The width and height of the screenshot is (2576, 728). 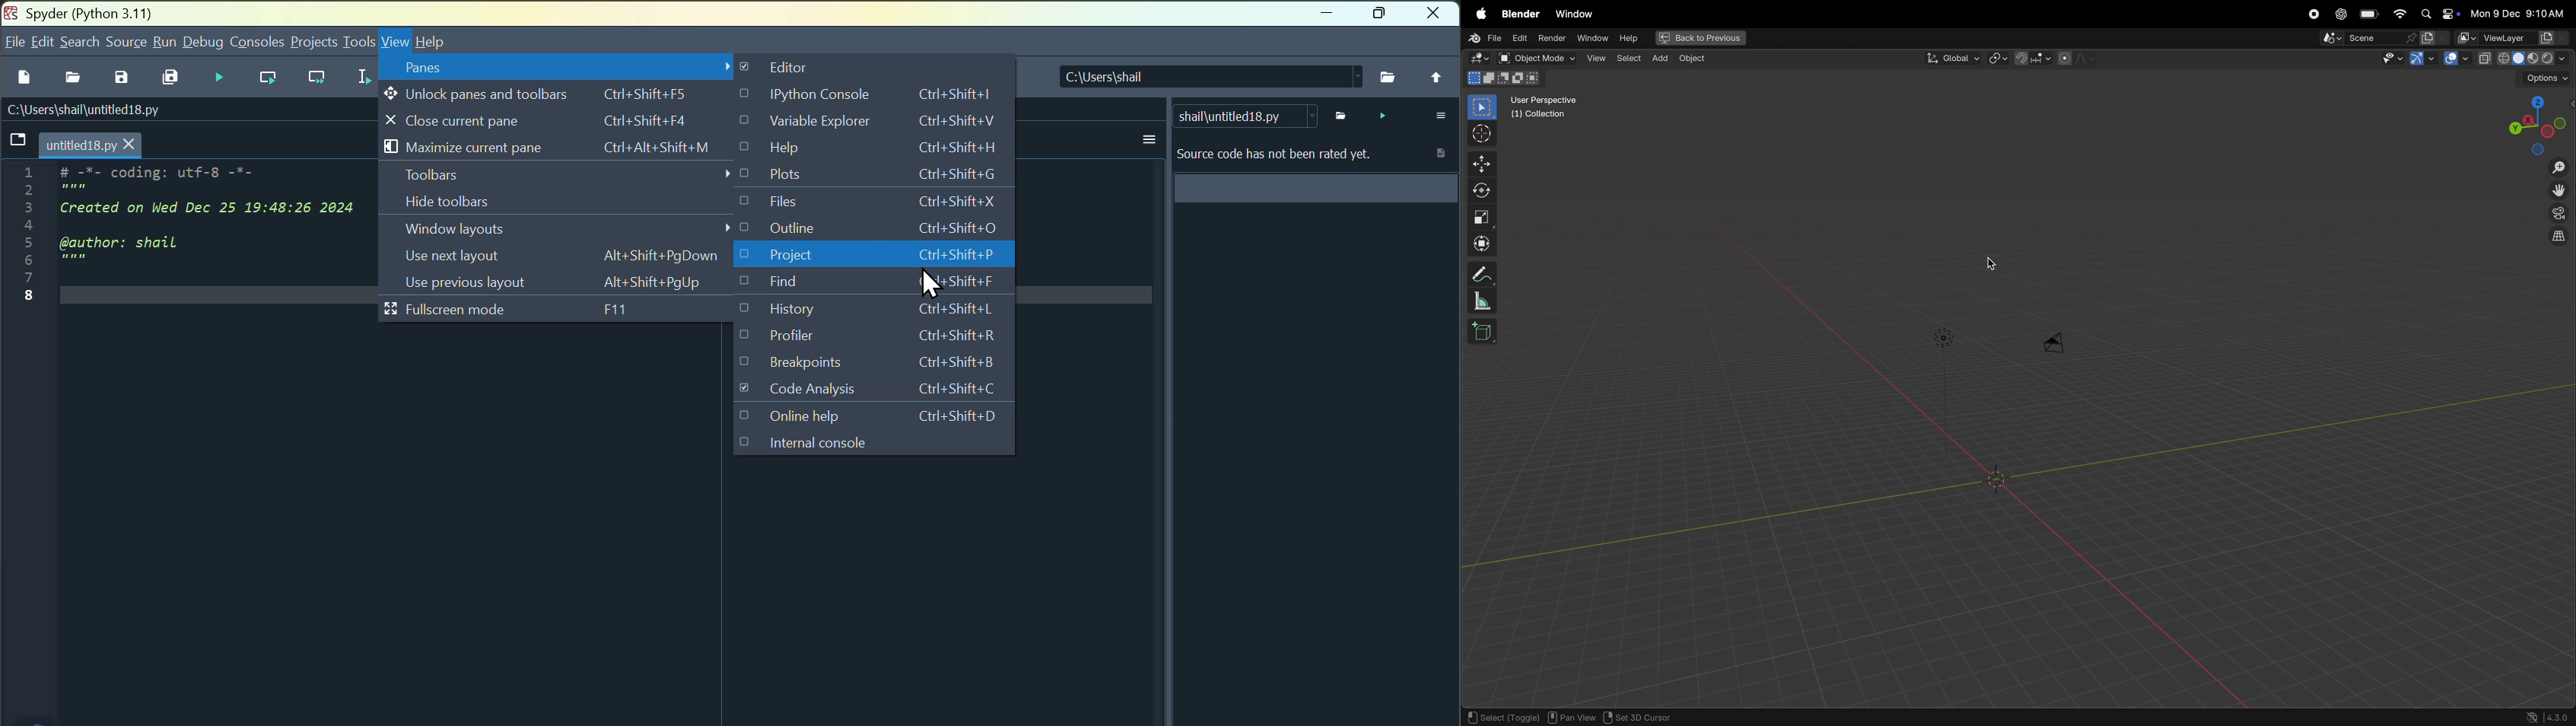 What do you see at coordinates (1483, 216) in the screenshot?
I see `scale` at bounding box center [1483, 216].